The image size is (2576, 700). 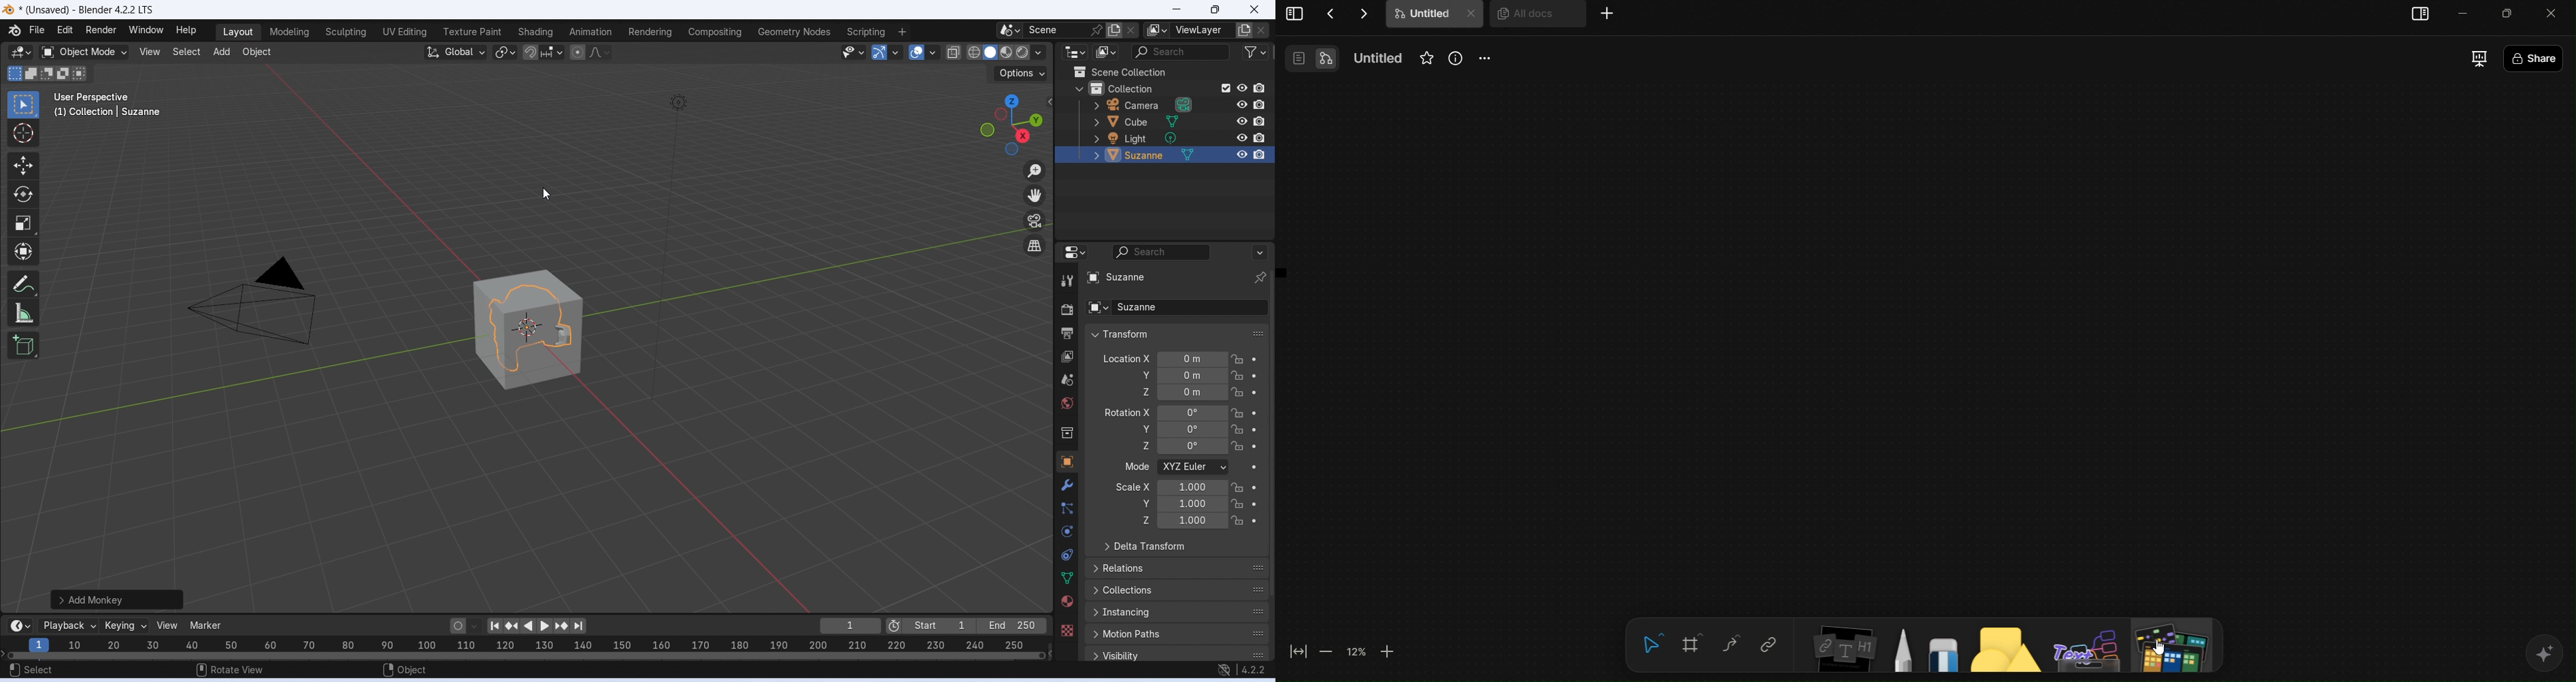 What do you see at coordinates (1903, 649) in the screenshot?
I see `Pen Tool` at bounding box center [1903, 649].